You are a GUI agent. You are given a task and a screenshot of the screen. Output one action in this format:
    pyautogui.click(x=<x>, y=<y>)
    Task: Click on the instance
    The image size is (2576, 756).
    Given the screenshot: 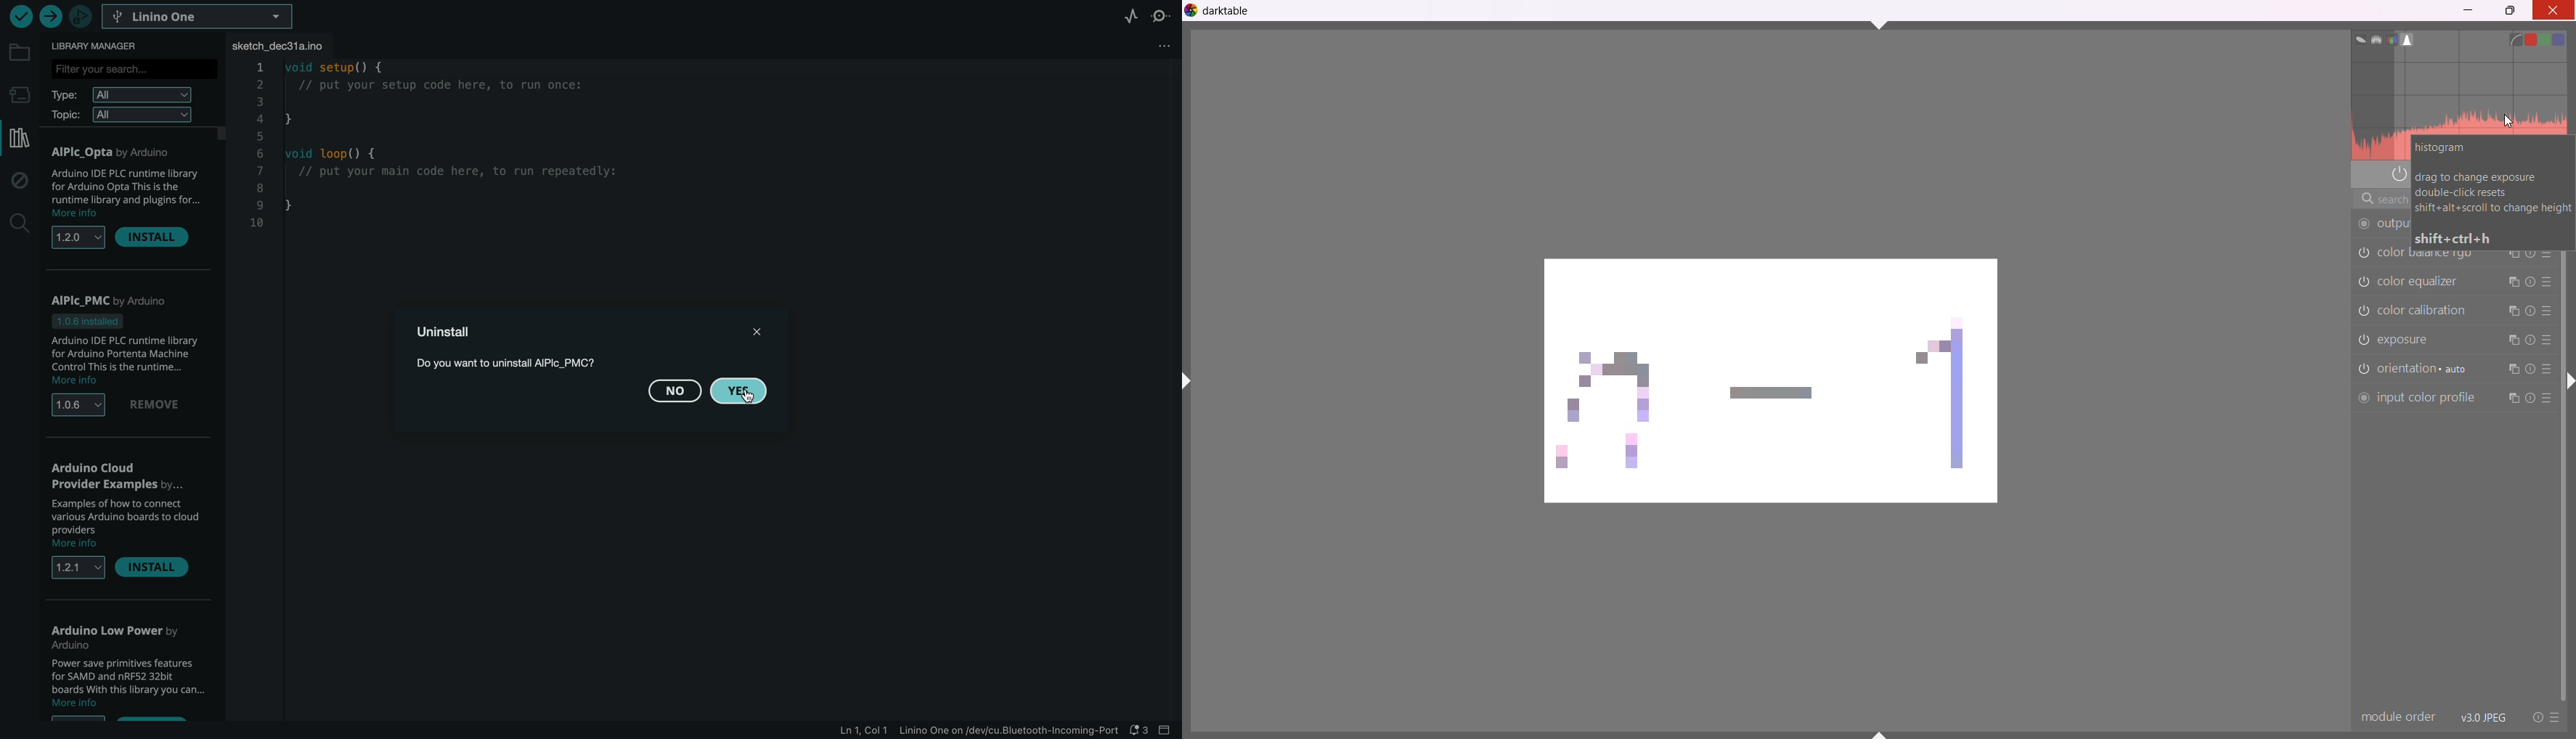 What is the action you would take?
    pyautogui.click(x=2510, y=371)
    